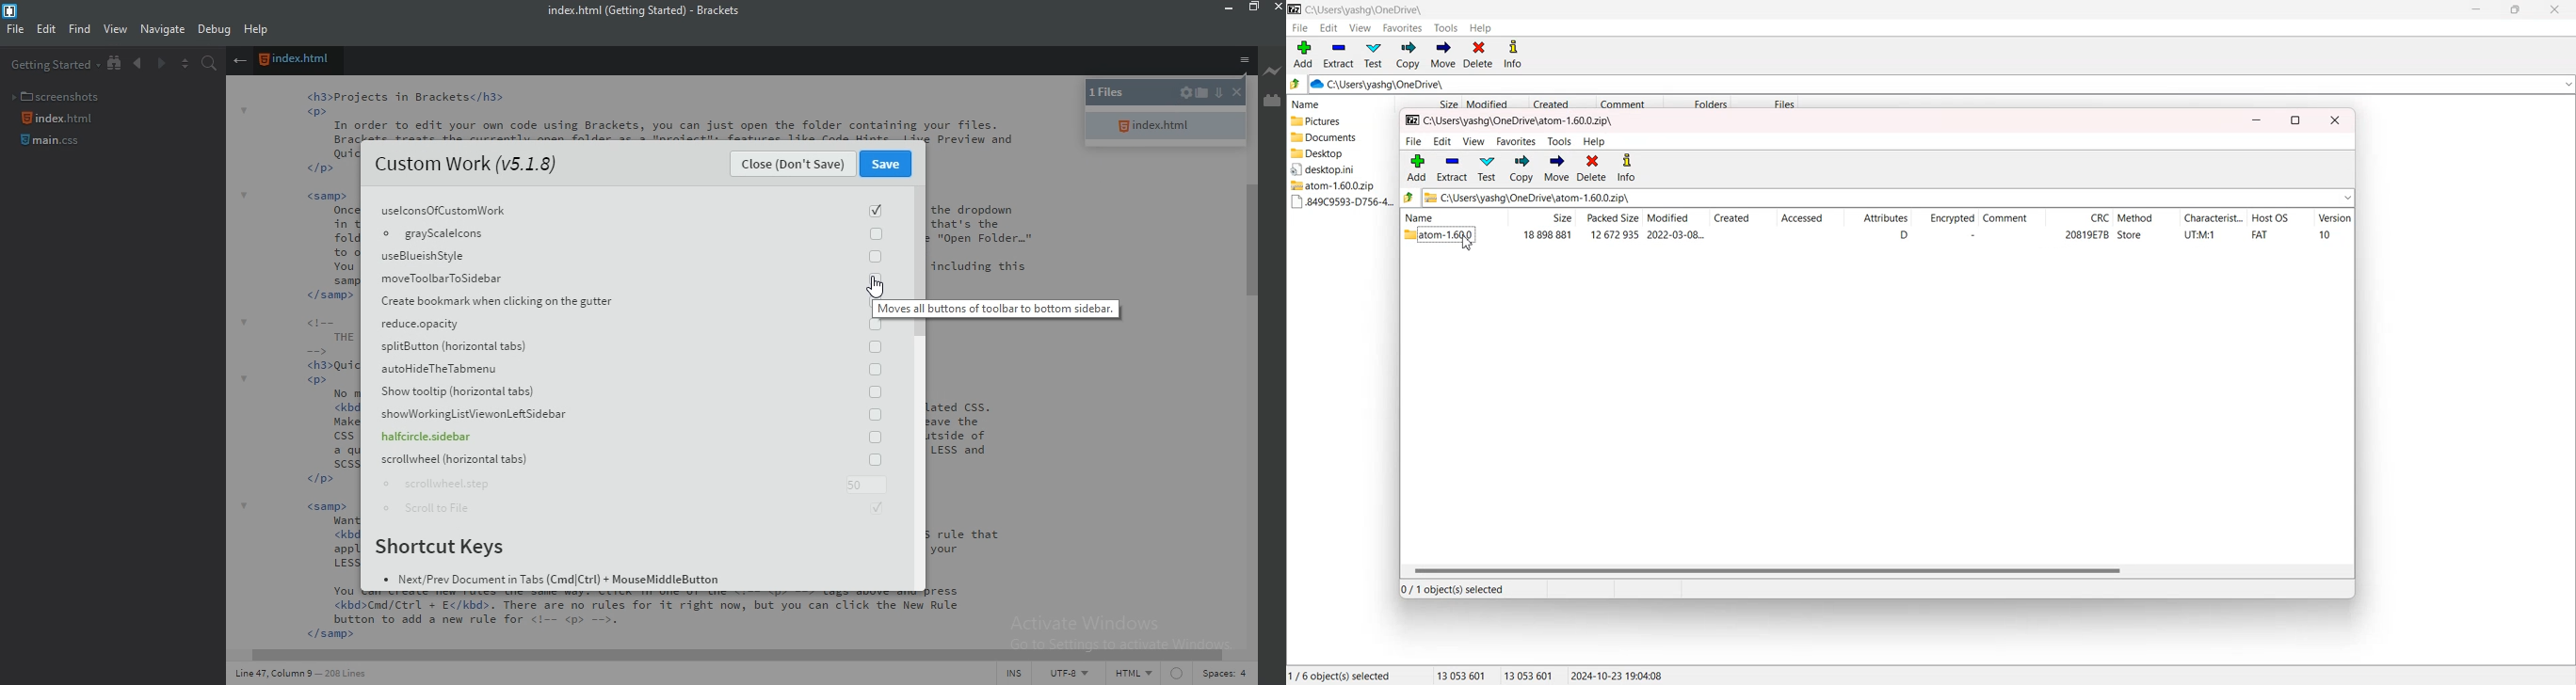 The image size is (2576, 700). I want to click on Move, so click(1443, 55).